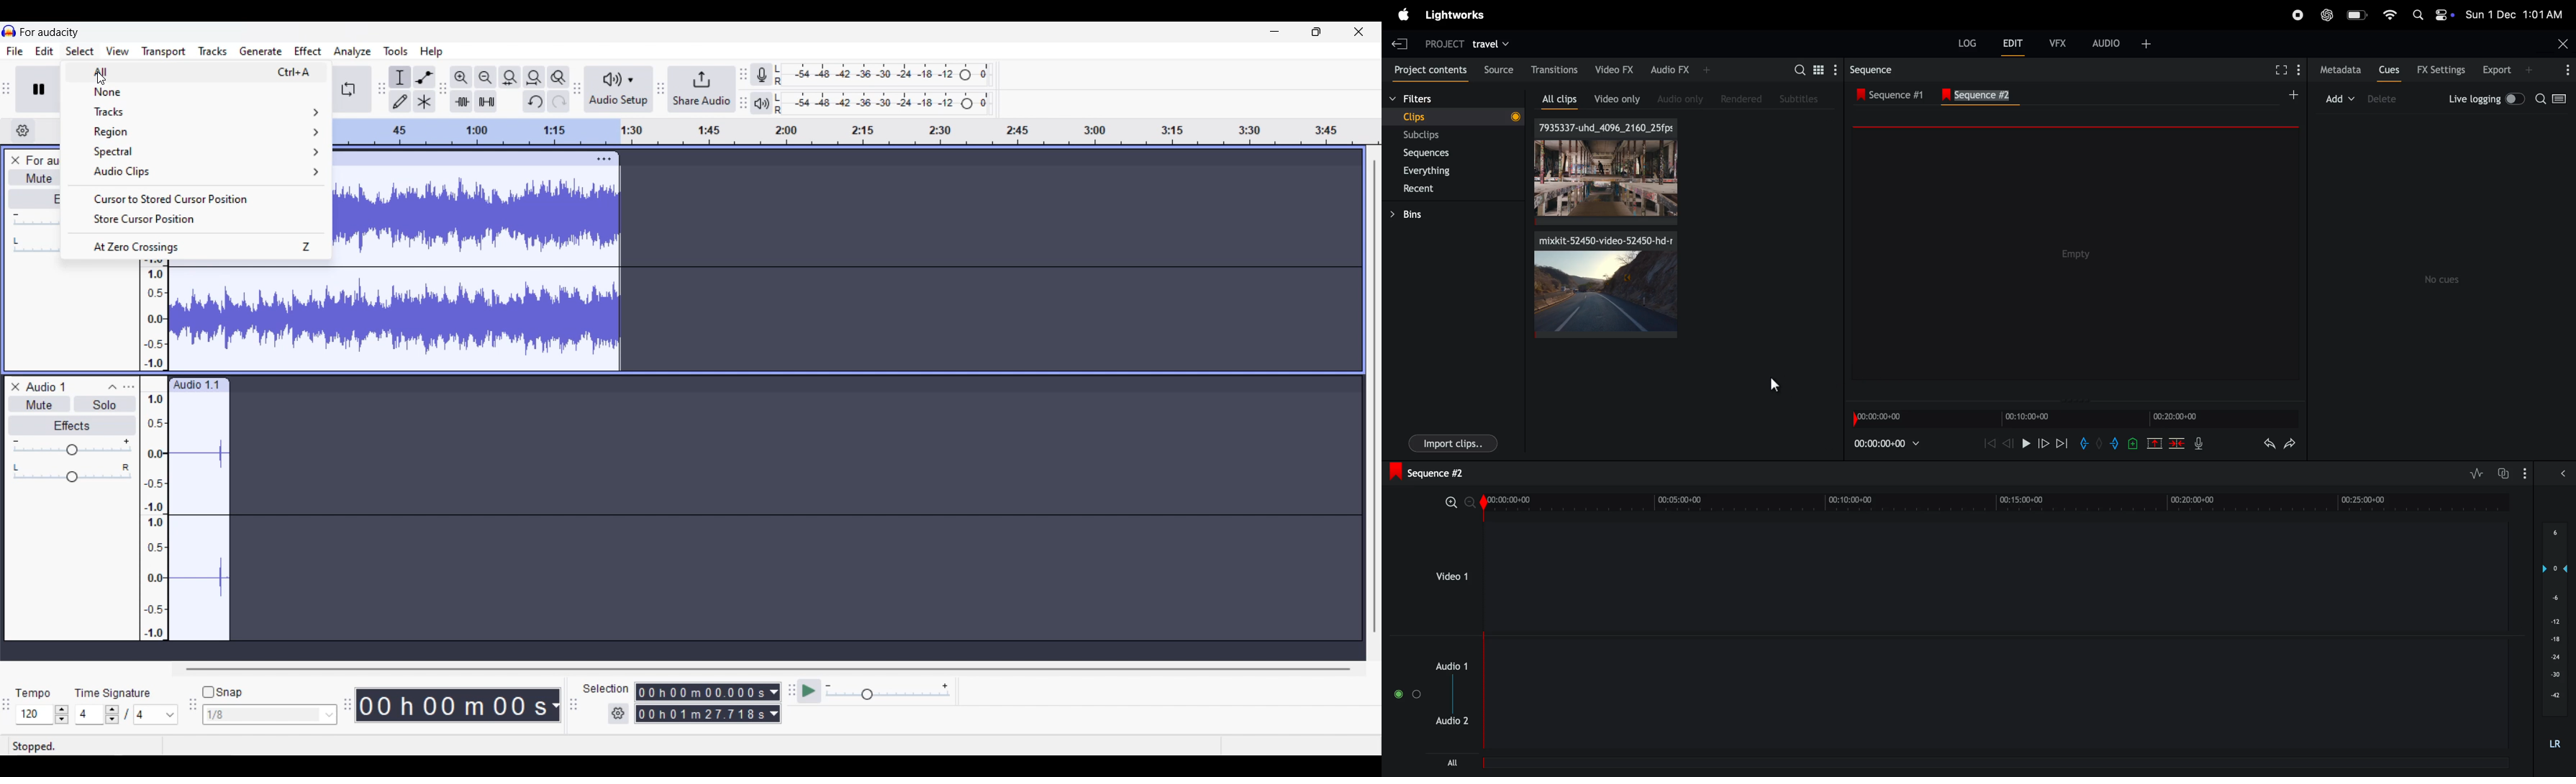 Image resolution: width=2576 pixels, height=784 pixels. I want to click on Generate, so click(260, 50).